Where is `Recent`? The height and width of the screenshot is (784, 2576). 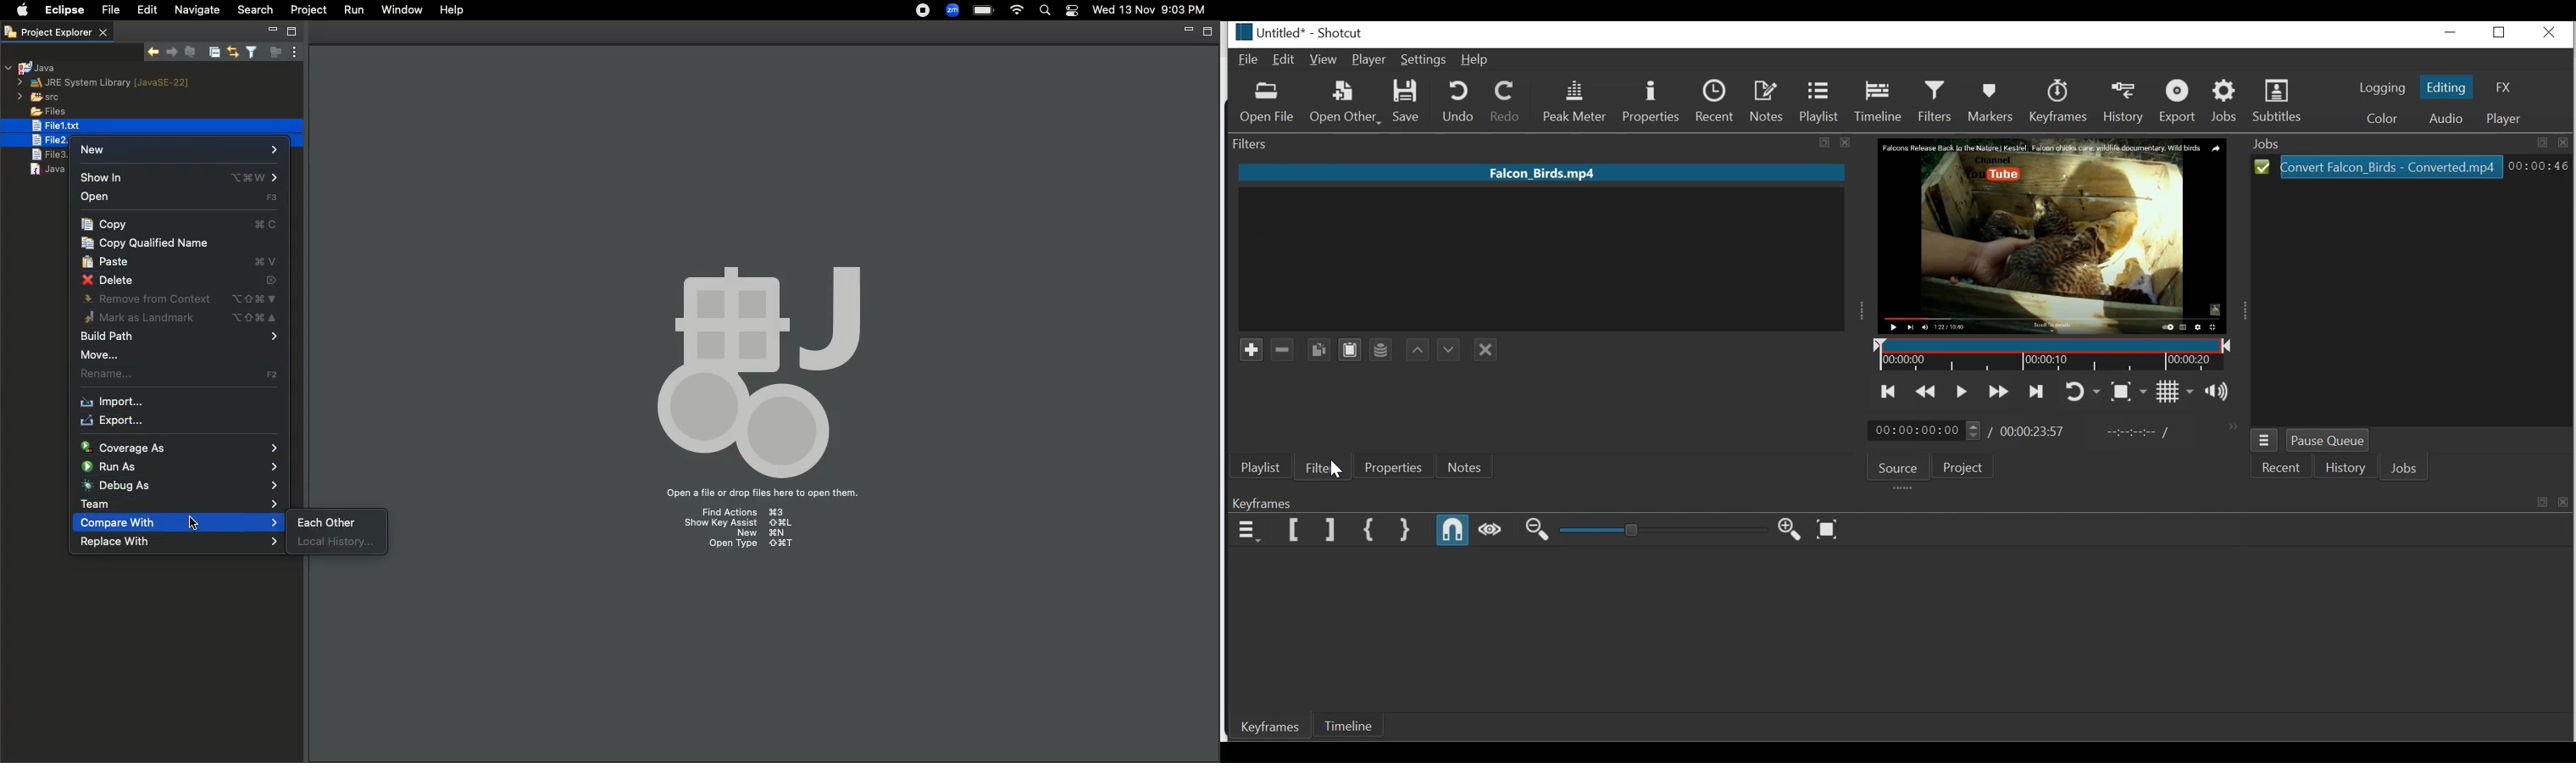
Recent is located at coordinates (2284, 466).